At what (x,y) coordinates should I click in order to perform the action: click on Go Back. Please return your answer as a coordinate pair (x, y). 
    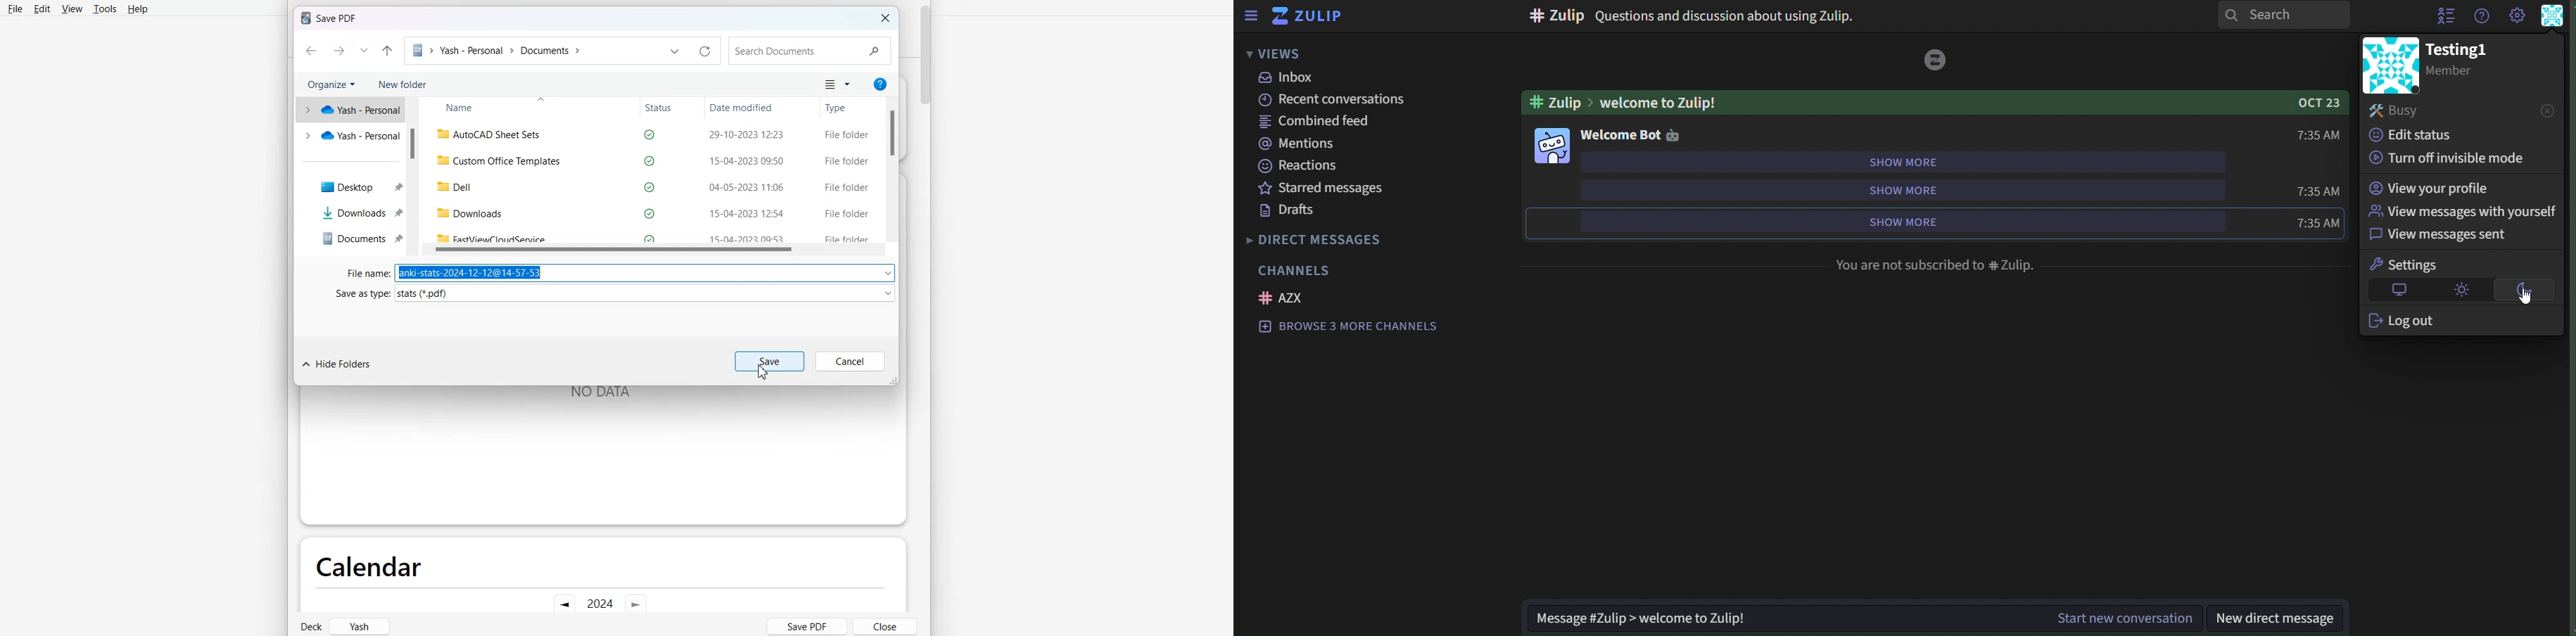
    Looking at the image, I should click on (563, 605).